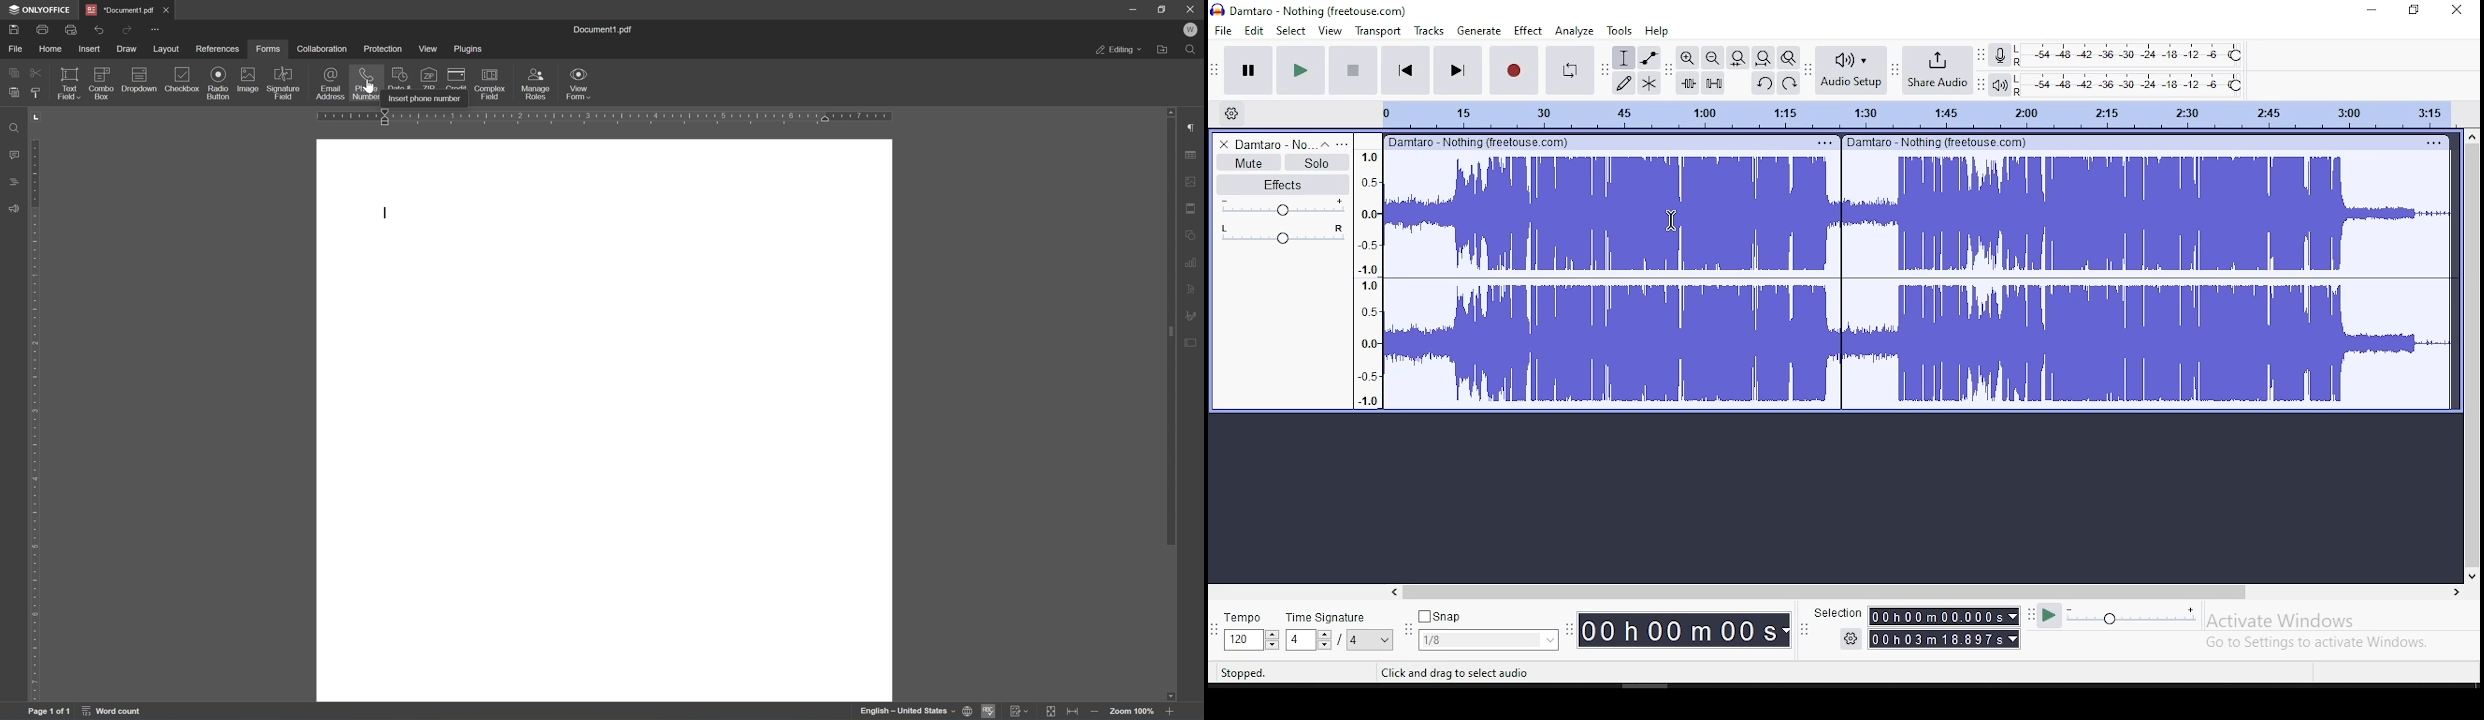  What do you see at coordinates (1456, 69) in the screenshot?
I see `skip to end` at bounding box center [1456, 69].